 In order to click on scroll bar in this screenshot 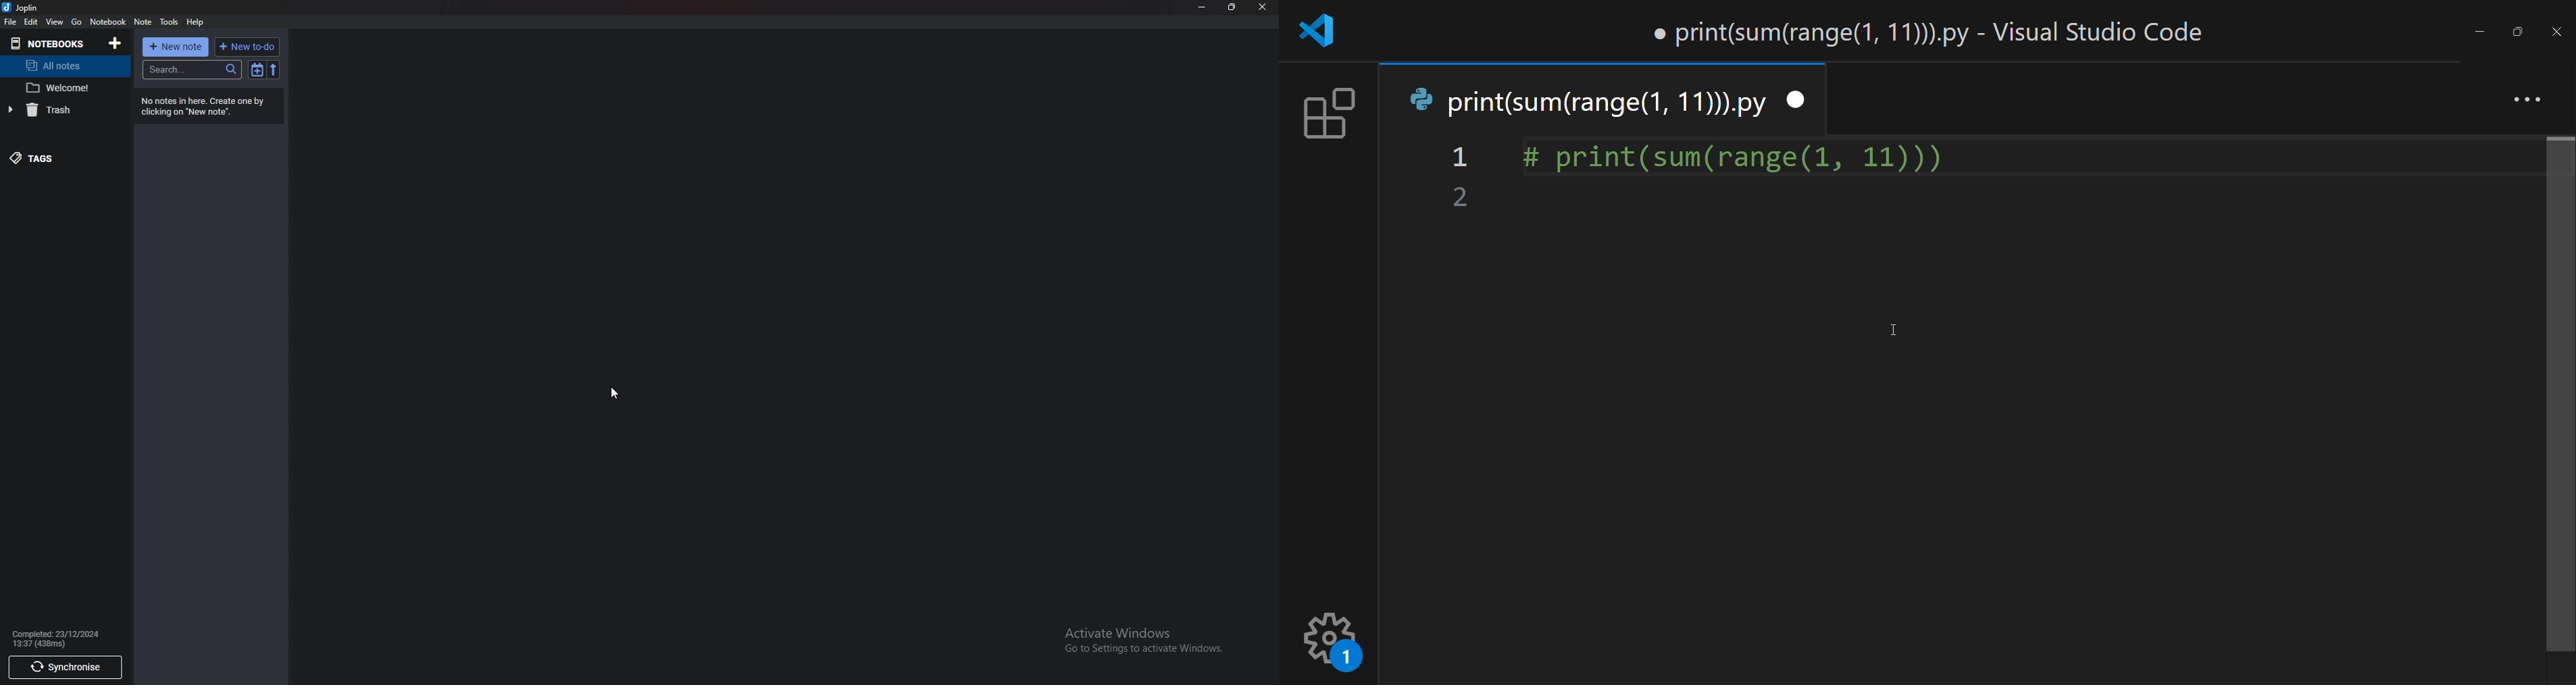, I will do `click(2558, 396)`.